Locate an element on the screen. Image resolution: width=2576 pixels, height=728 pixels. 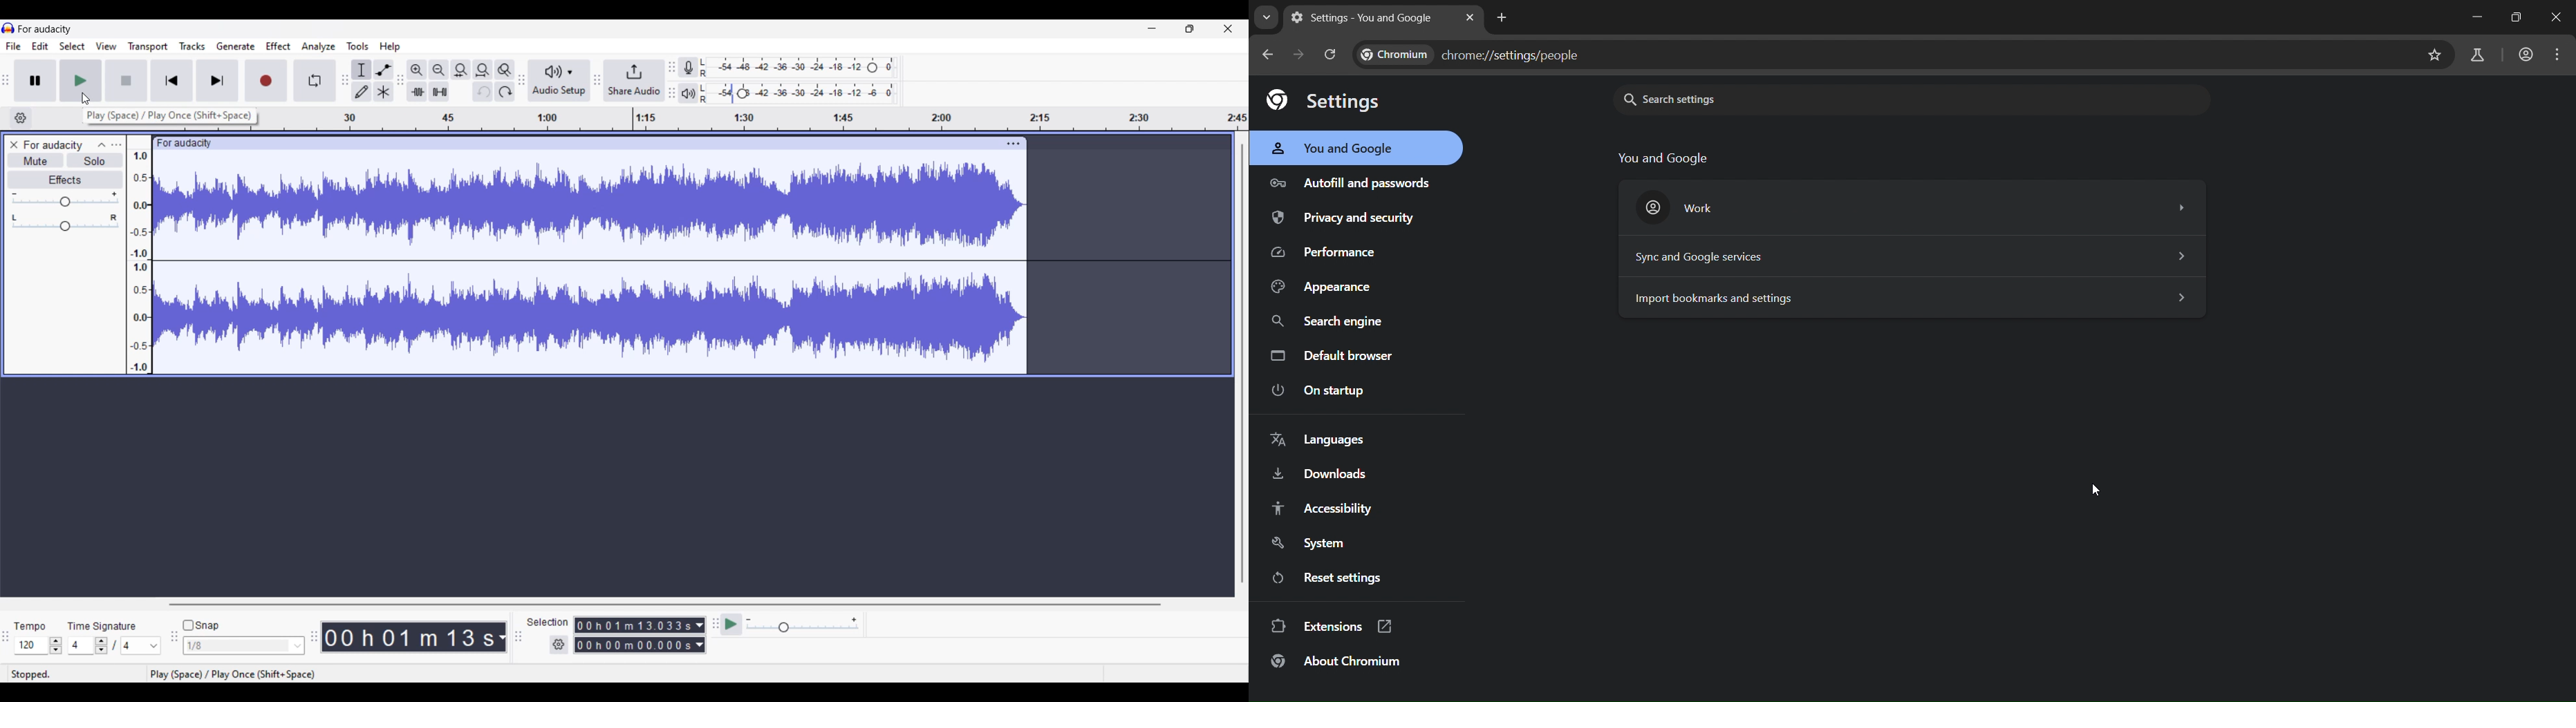
Solo is located at coordinates (95, 160).